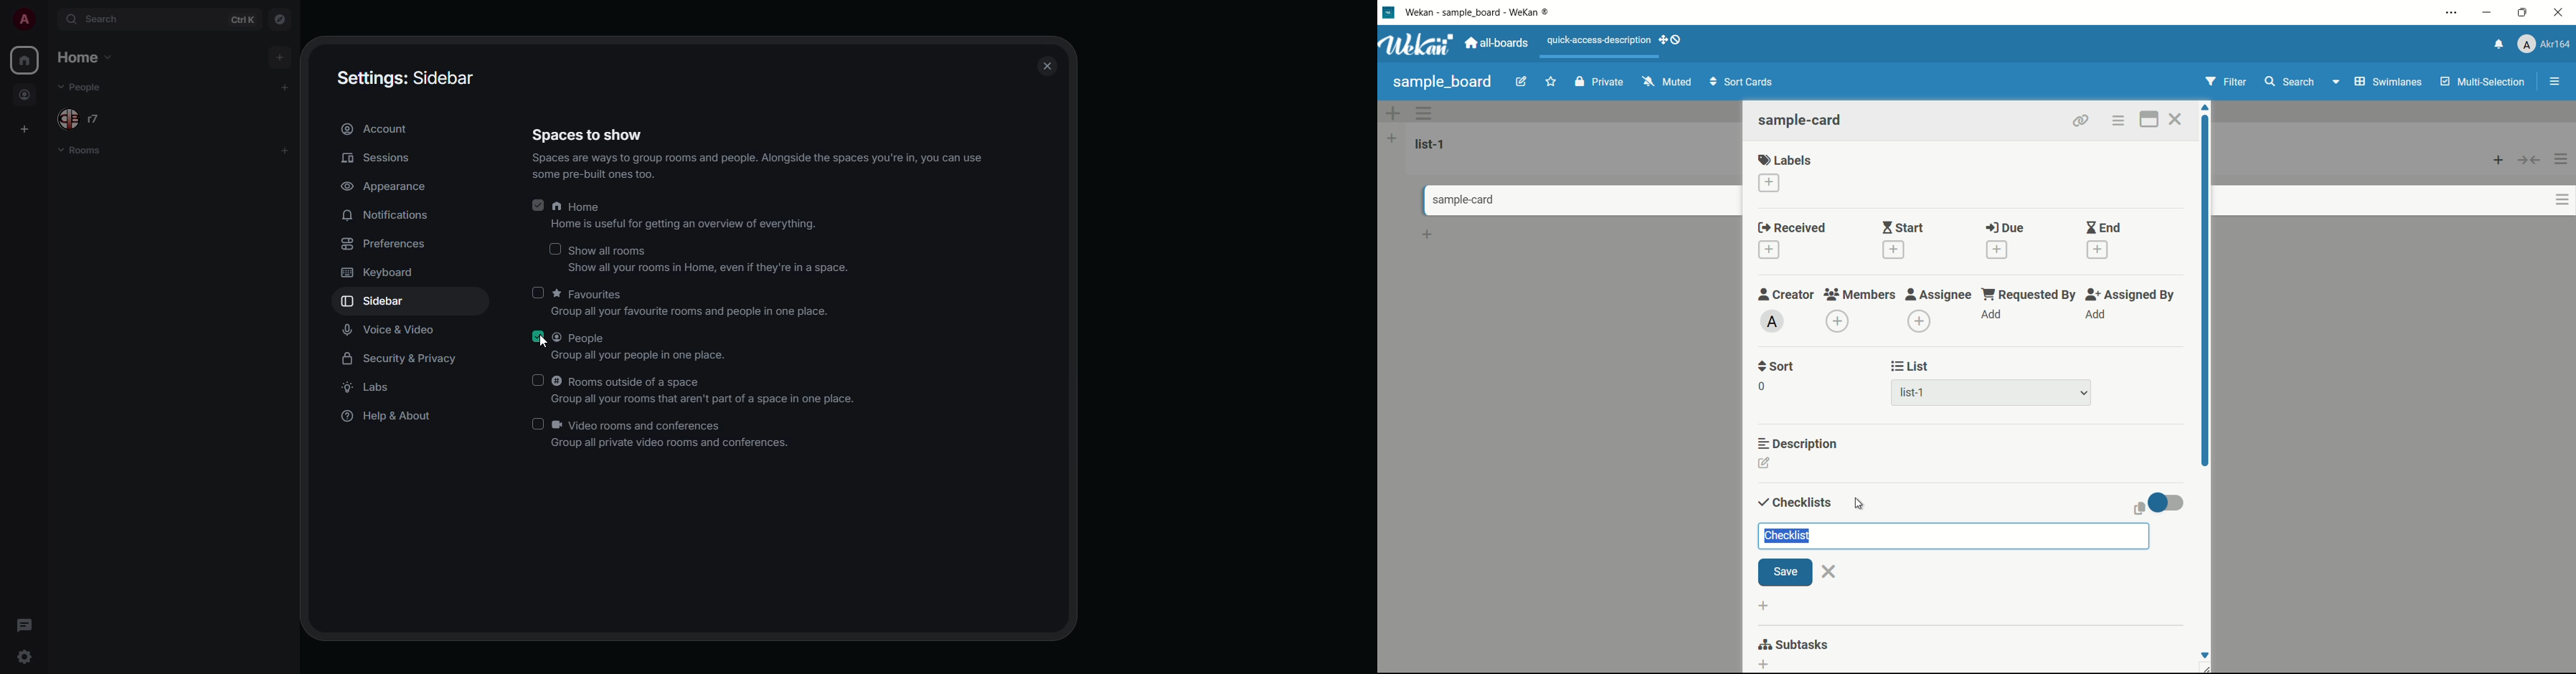 This screenshot has height=700, width=2576. I want to click on add date, so click(1768, 250).